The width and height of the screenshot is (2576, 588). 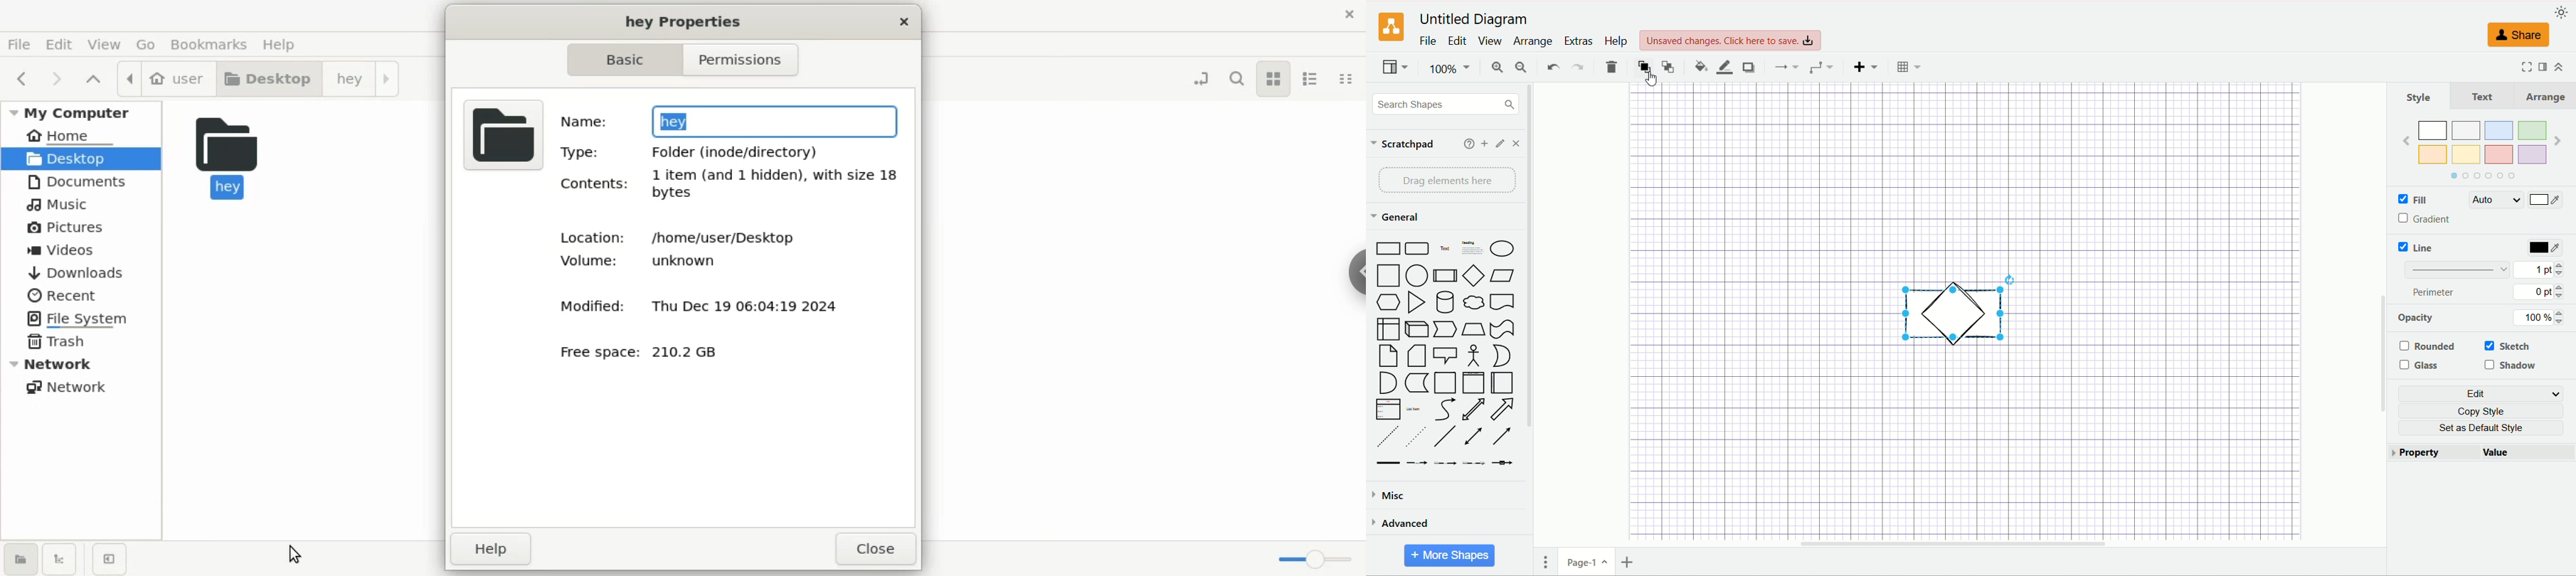 What do you see at coordinates (1406, 526) in the screenshot?
I see `advanced` at bounding box center [1406, 526].